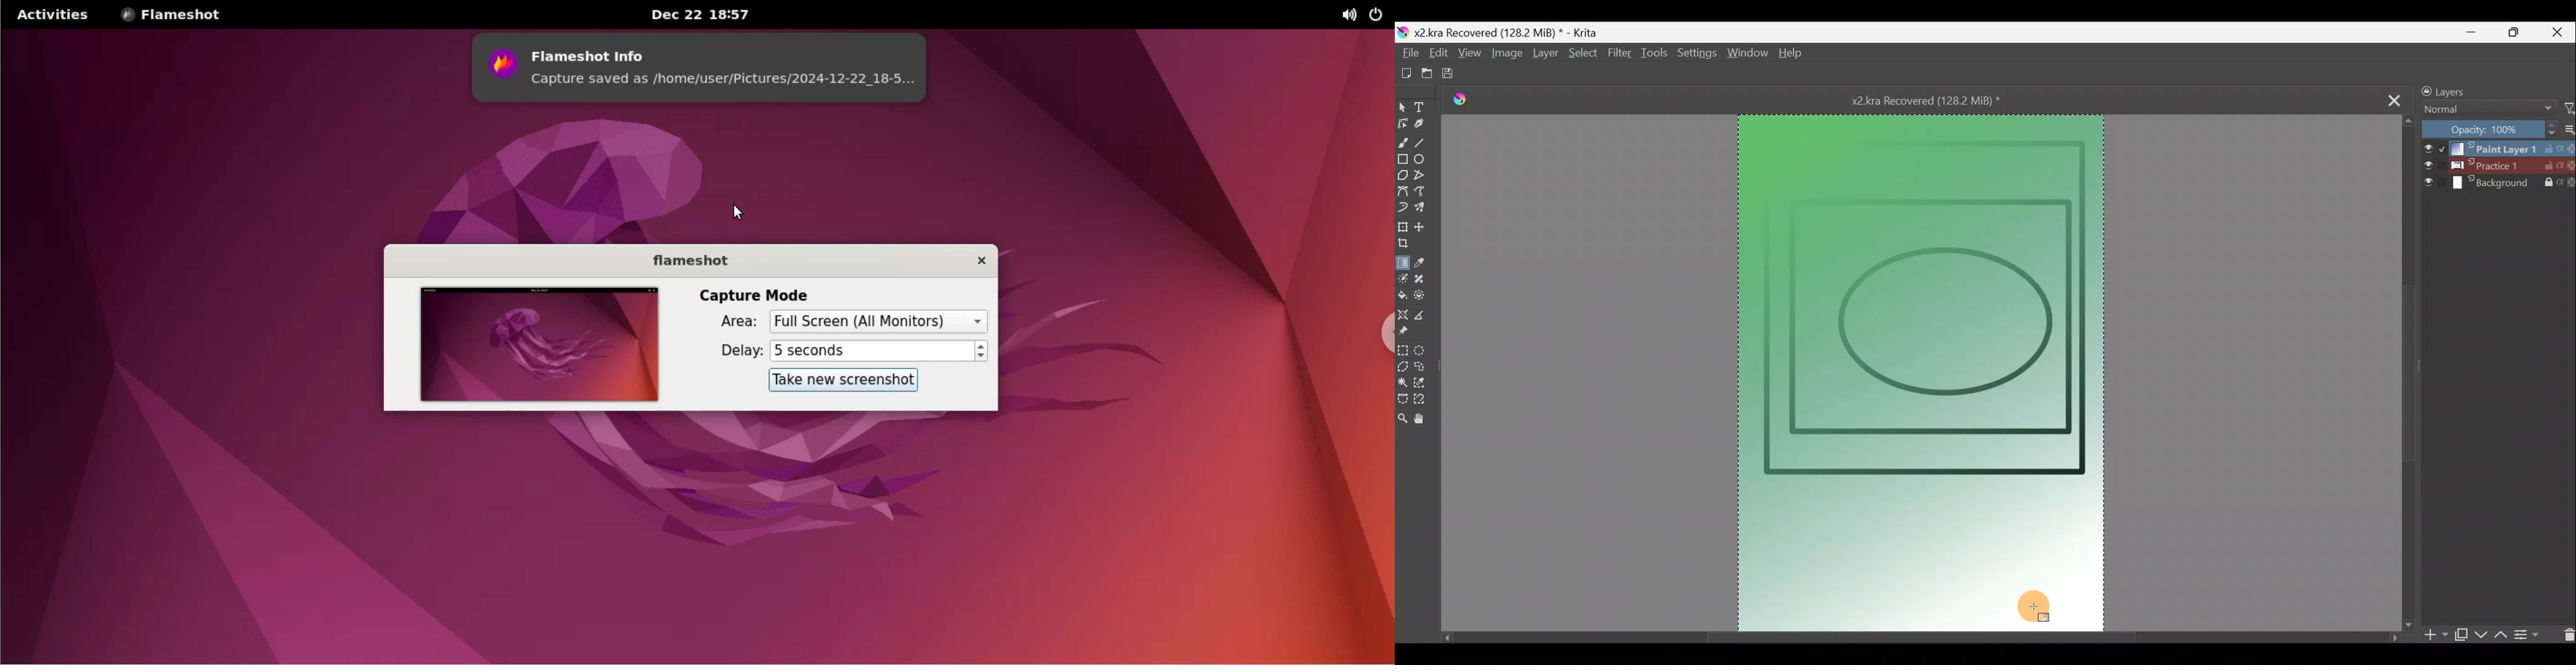  I want to click on Cursor, so click(2042, 607).